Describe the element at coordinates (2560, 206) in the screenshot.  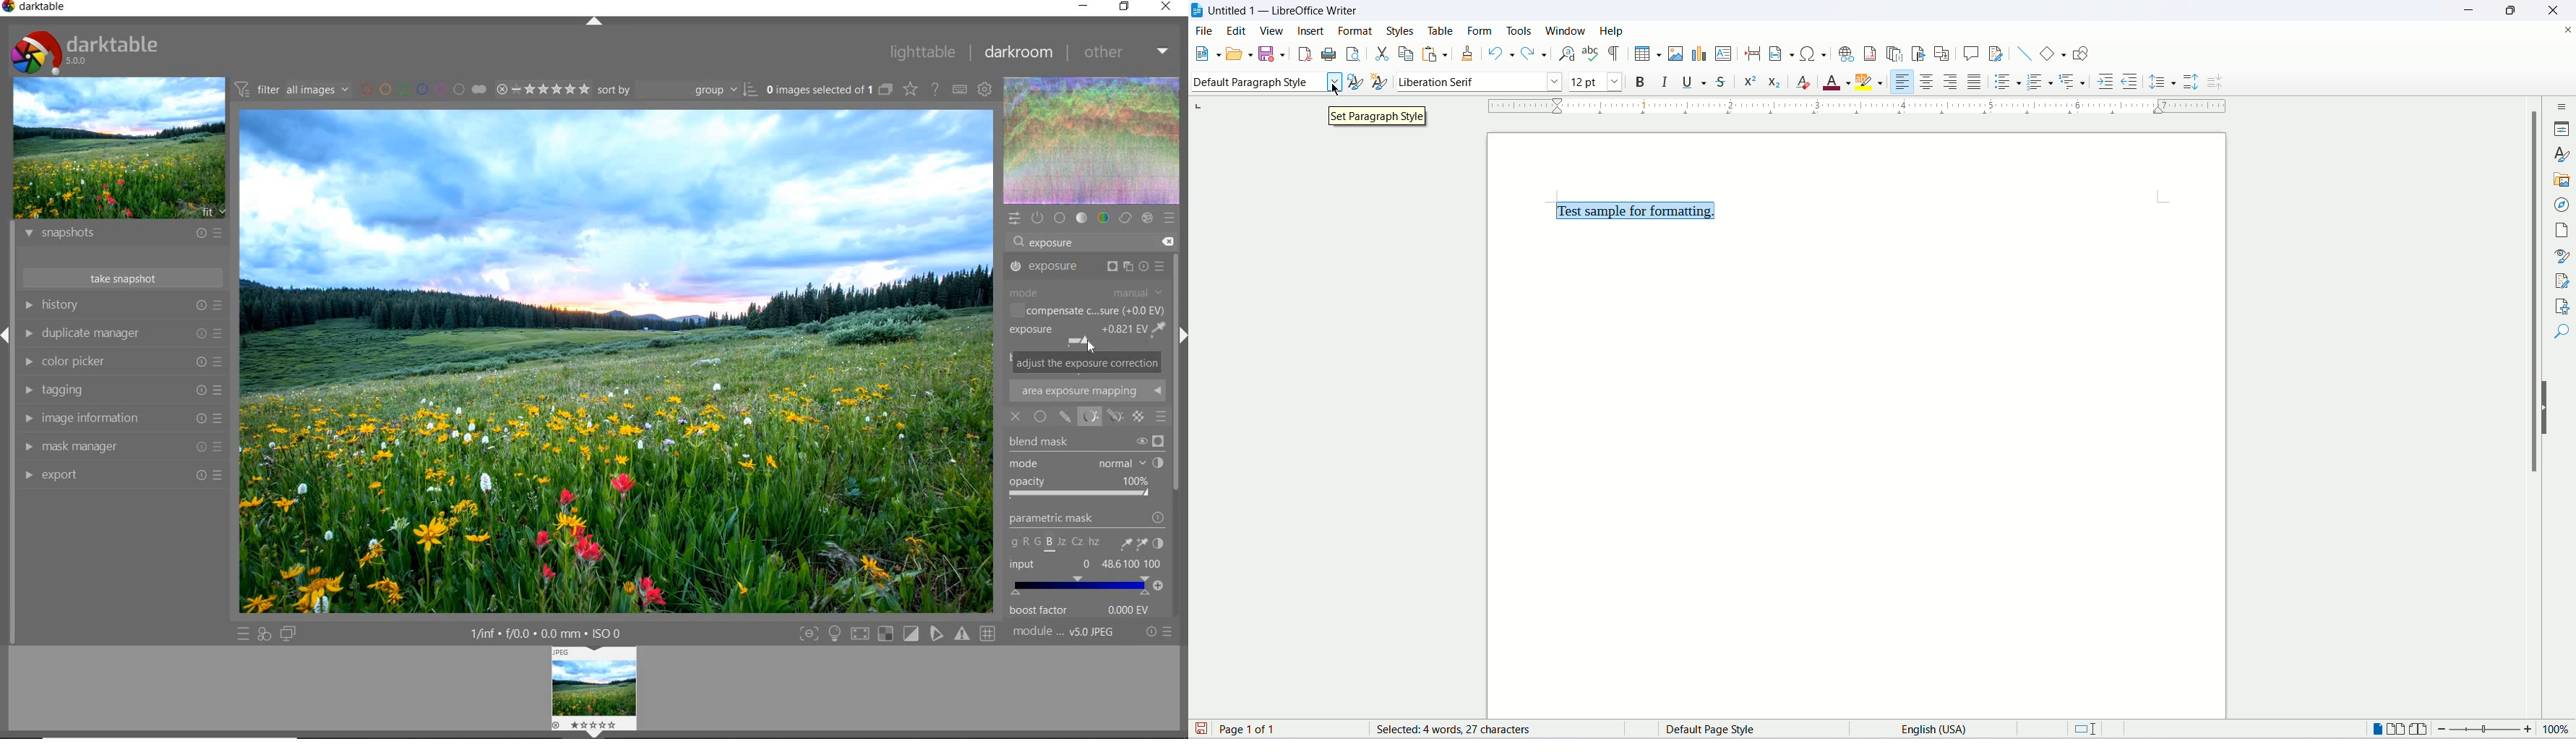
I see `navigator` at that location.